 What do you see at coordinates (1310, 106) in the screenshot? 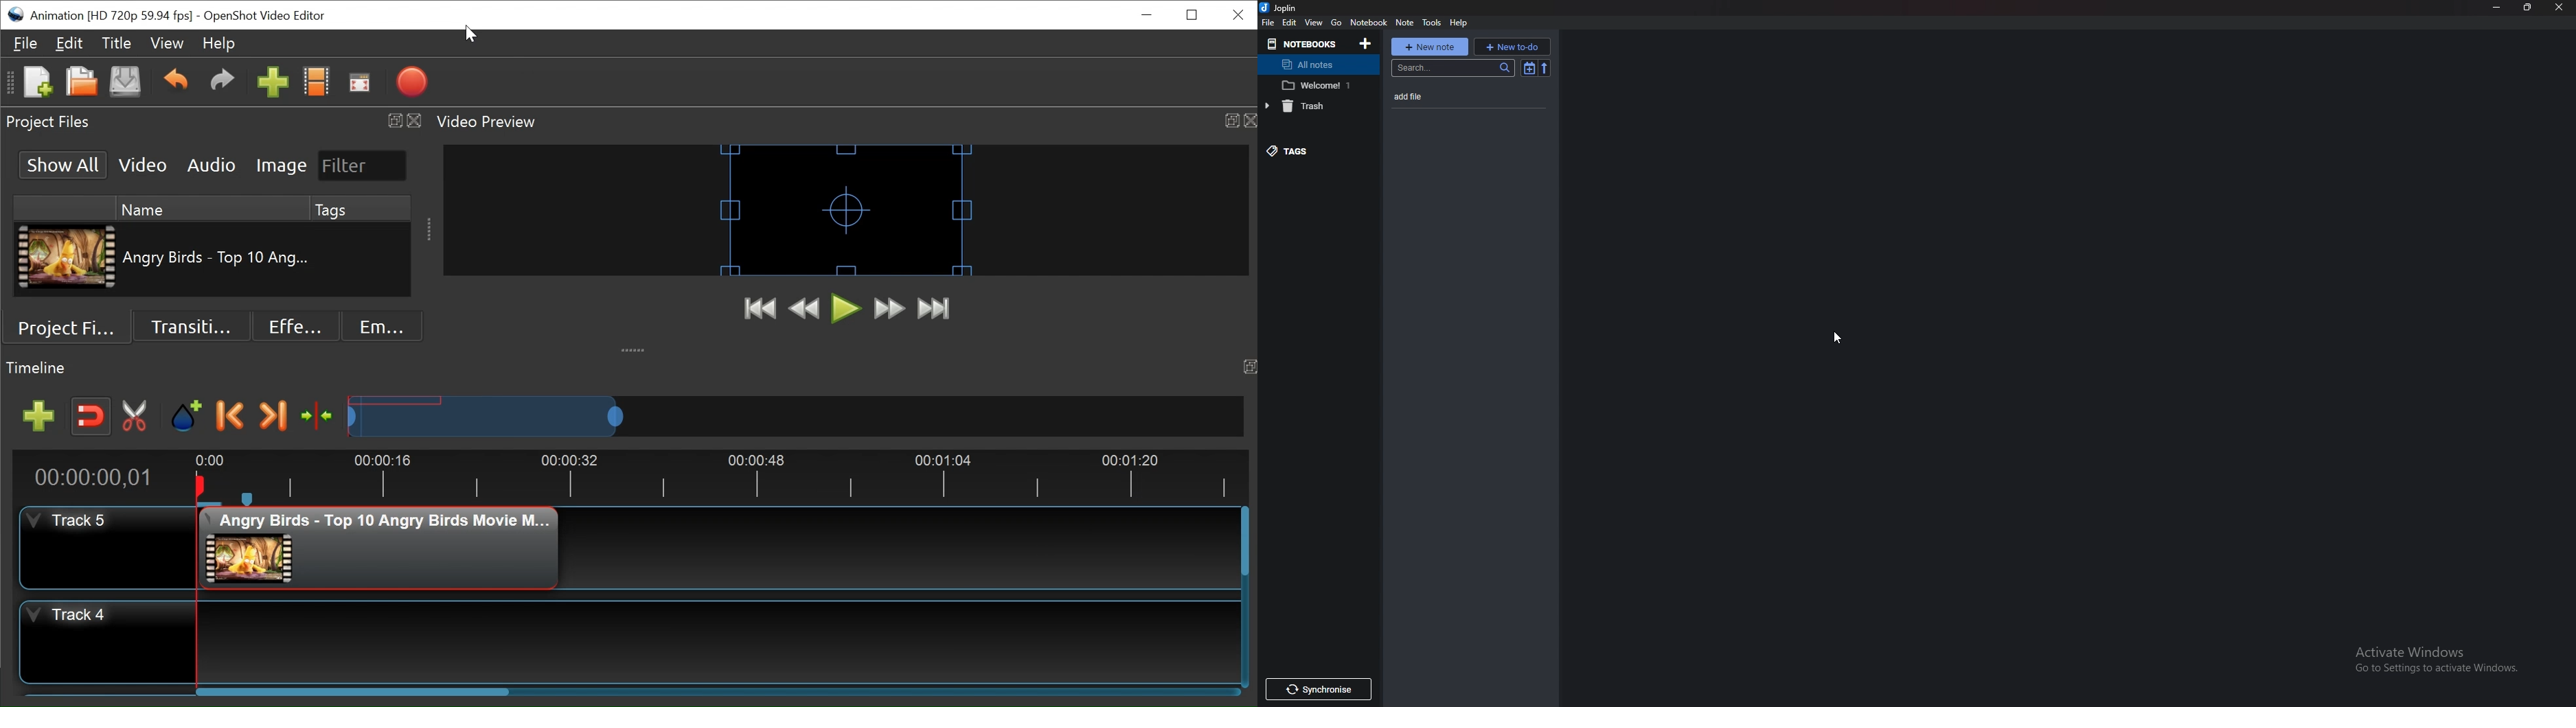
I see `trash` at bounding box center [1310, 106].